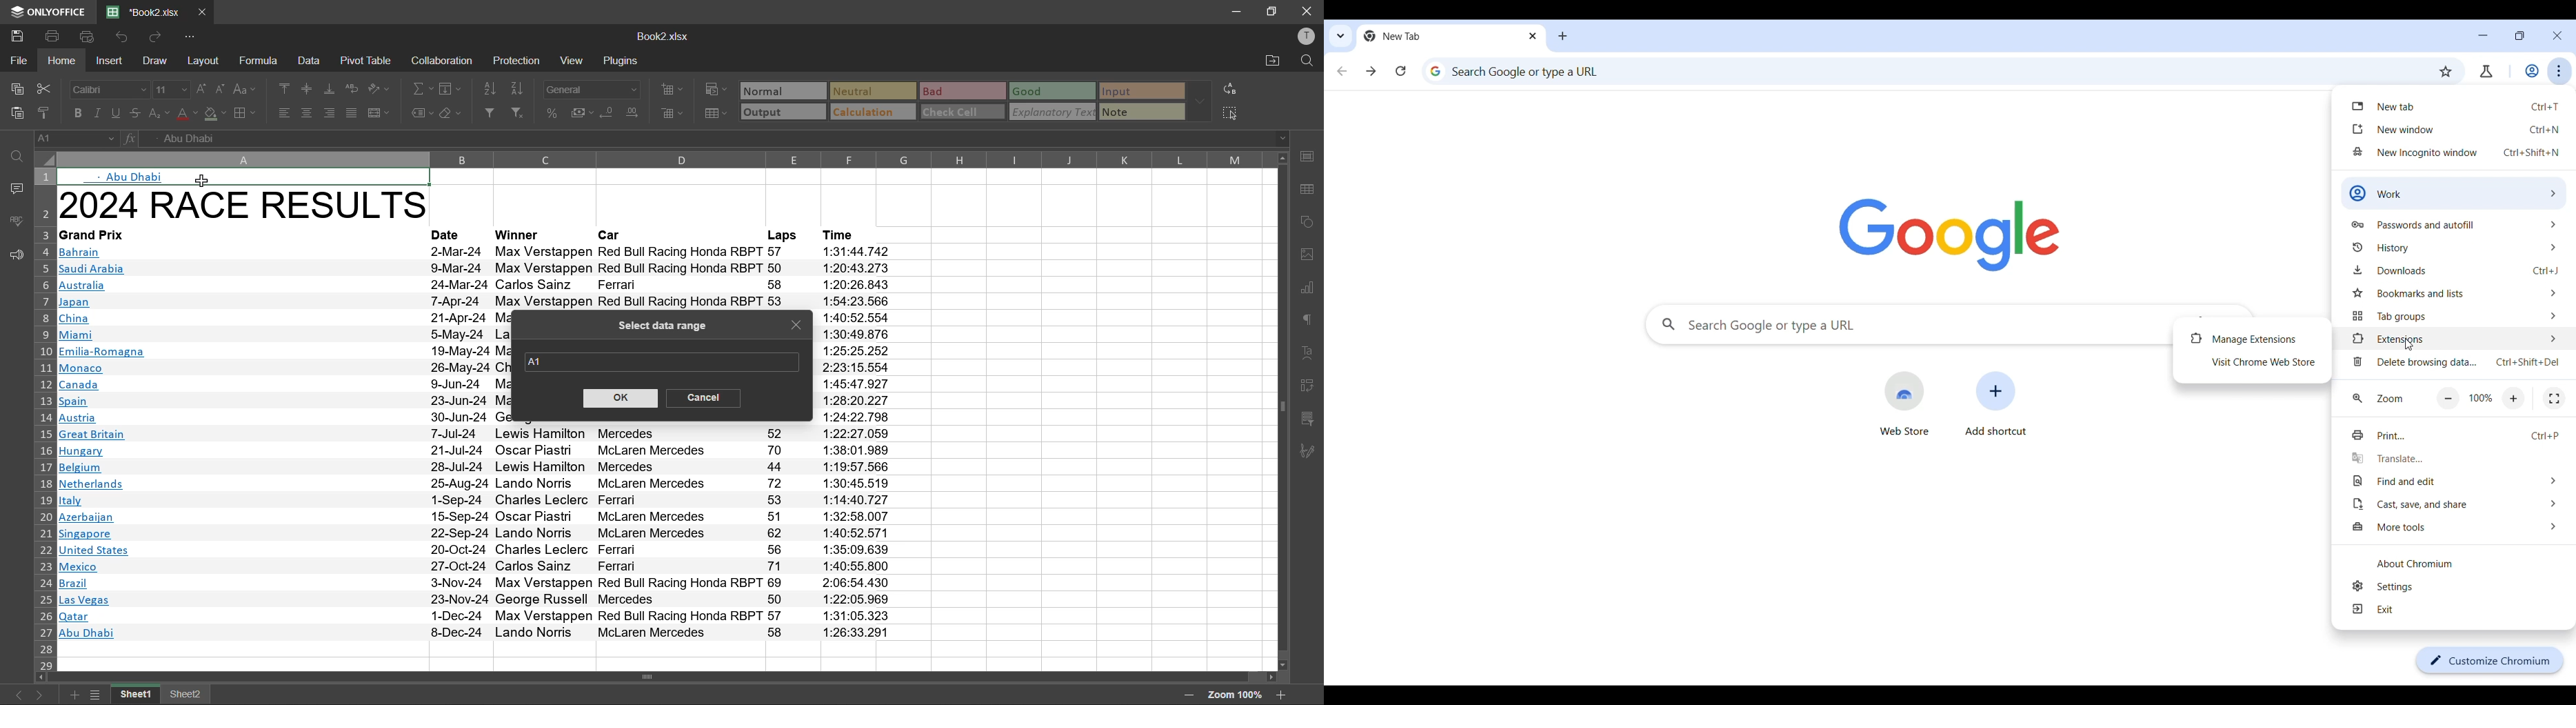 The width and height of the screenshot is (2576, 728). Describe the element at coordinates (443, 61) in the screenshot. I see `collaboration` at that location.